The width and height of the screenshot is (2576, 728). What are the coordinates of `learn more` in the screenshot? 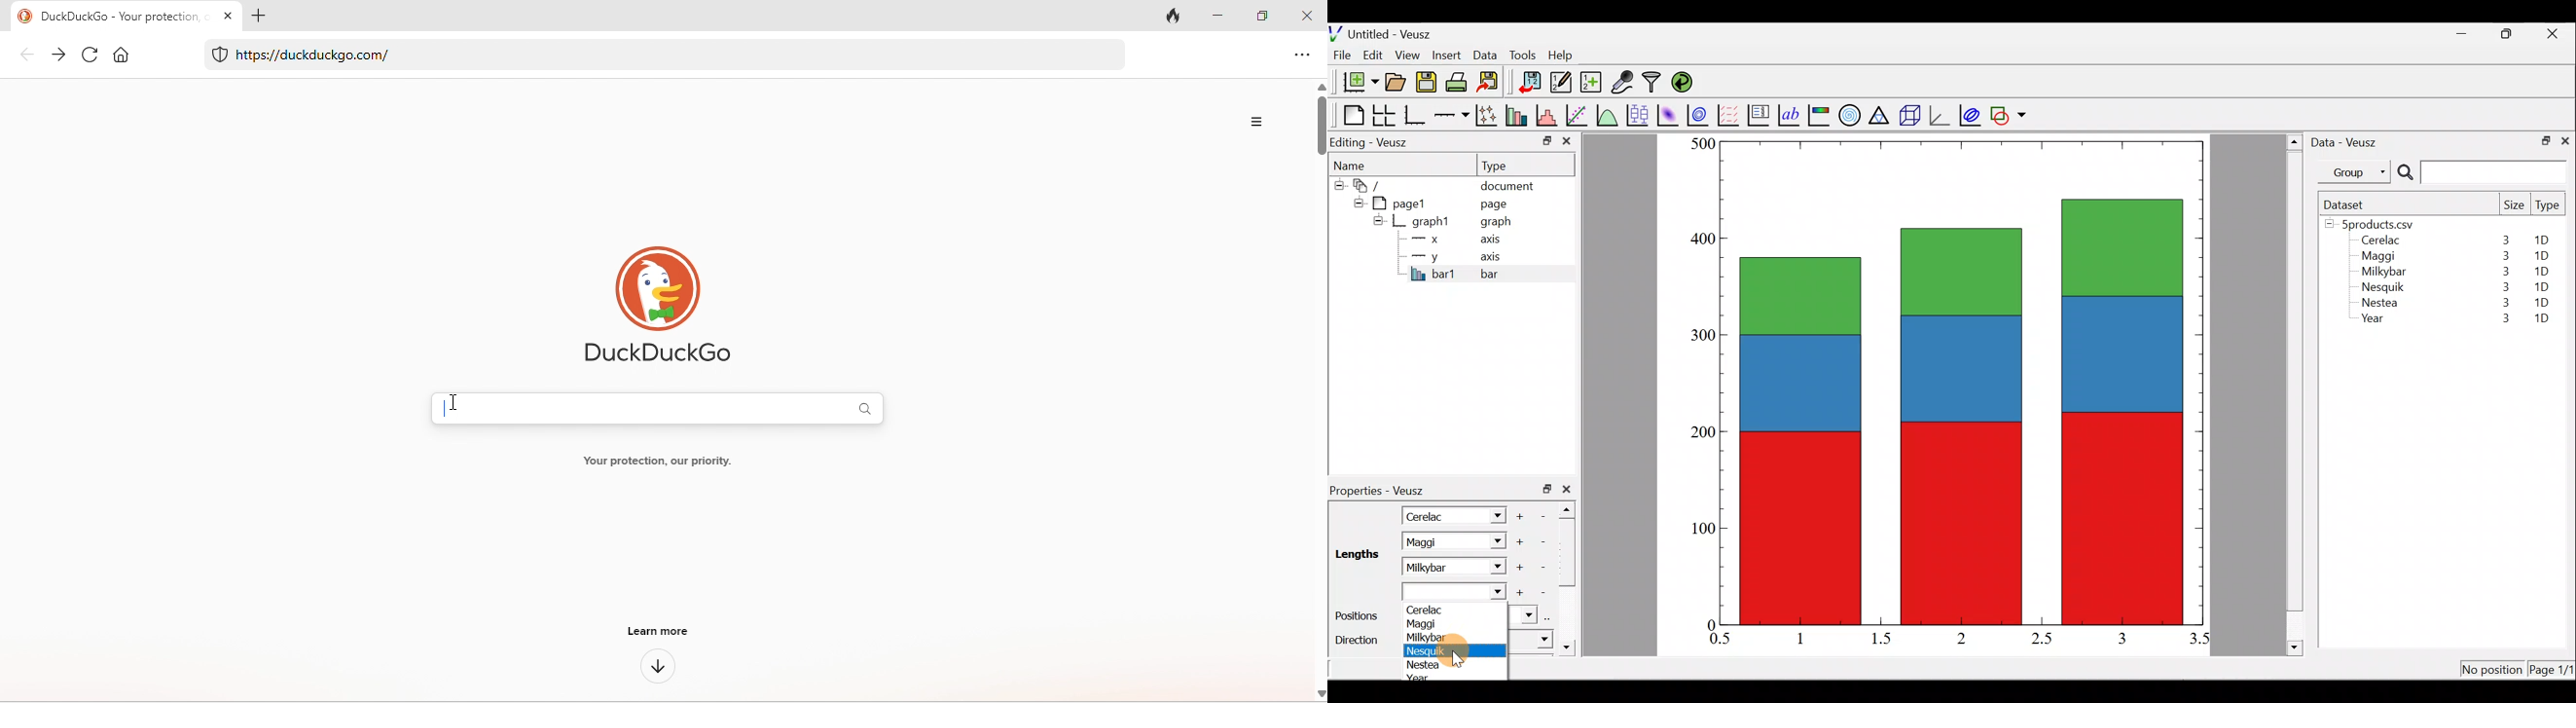 It's located at (664, 632).